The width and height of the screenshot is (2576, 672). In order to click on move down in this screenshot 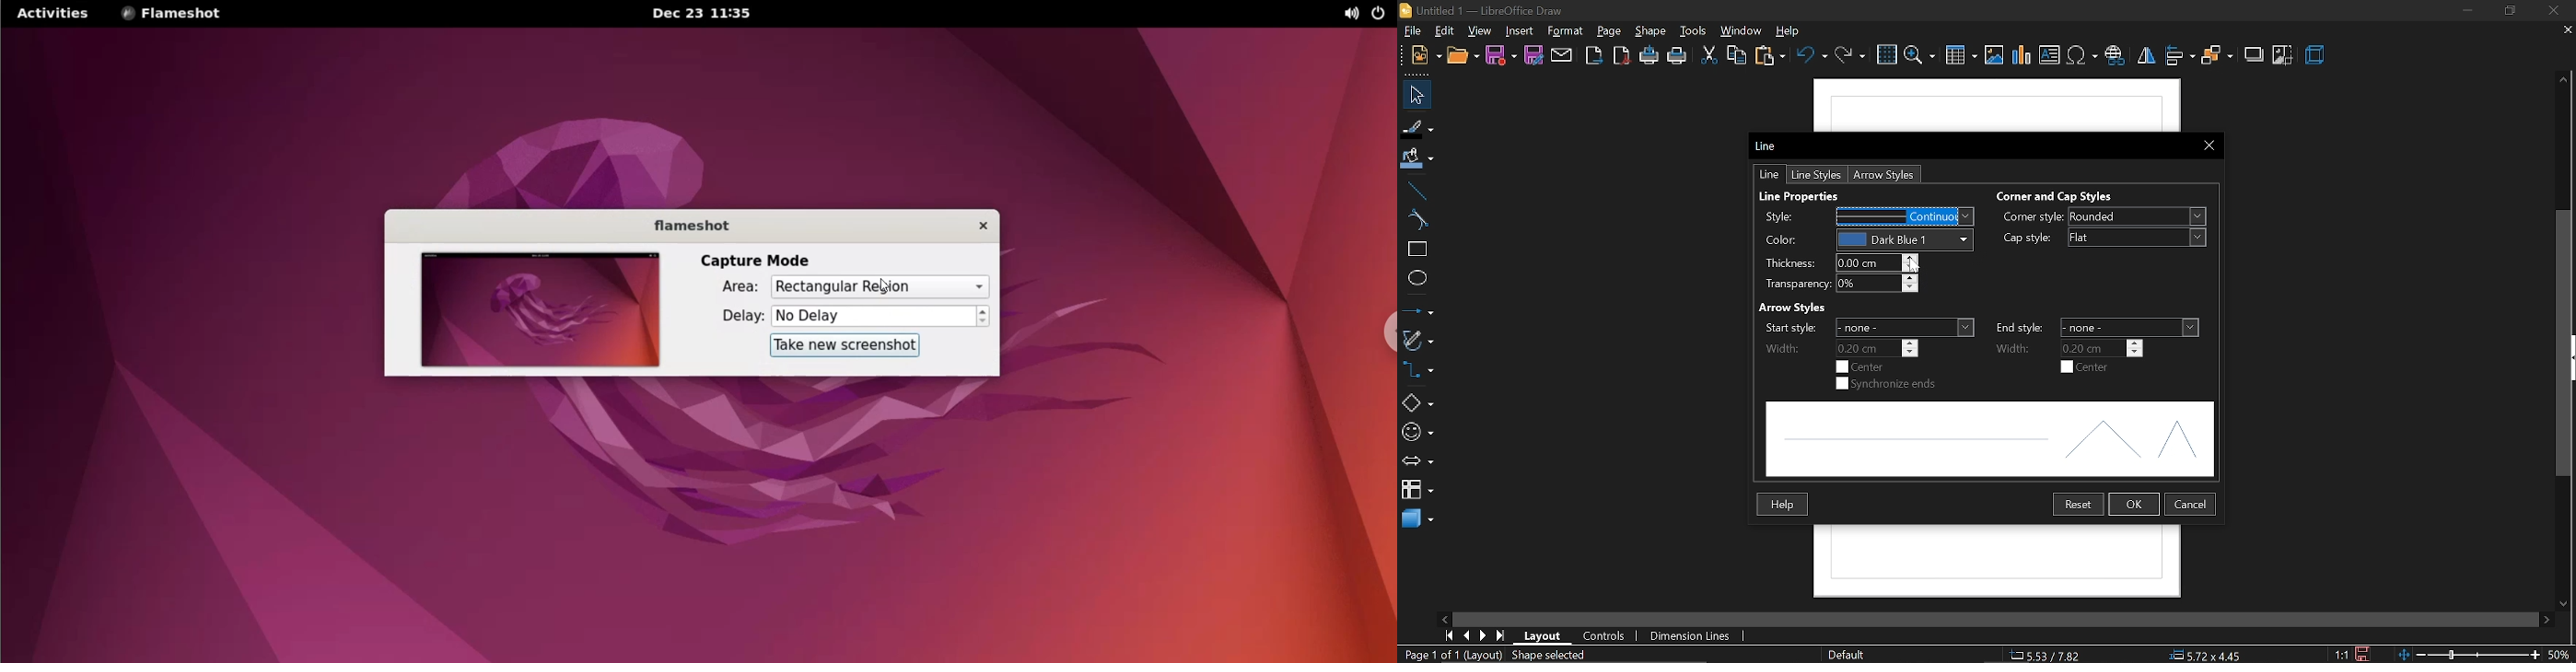, I will do `click(2567, 605)`.